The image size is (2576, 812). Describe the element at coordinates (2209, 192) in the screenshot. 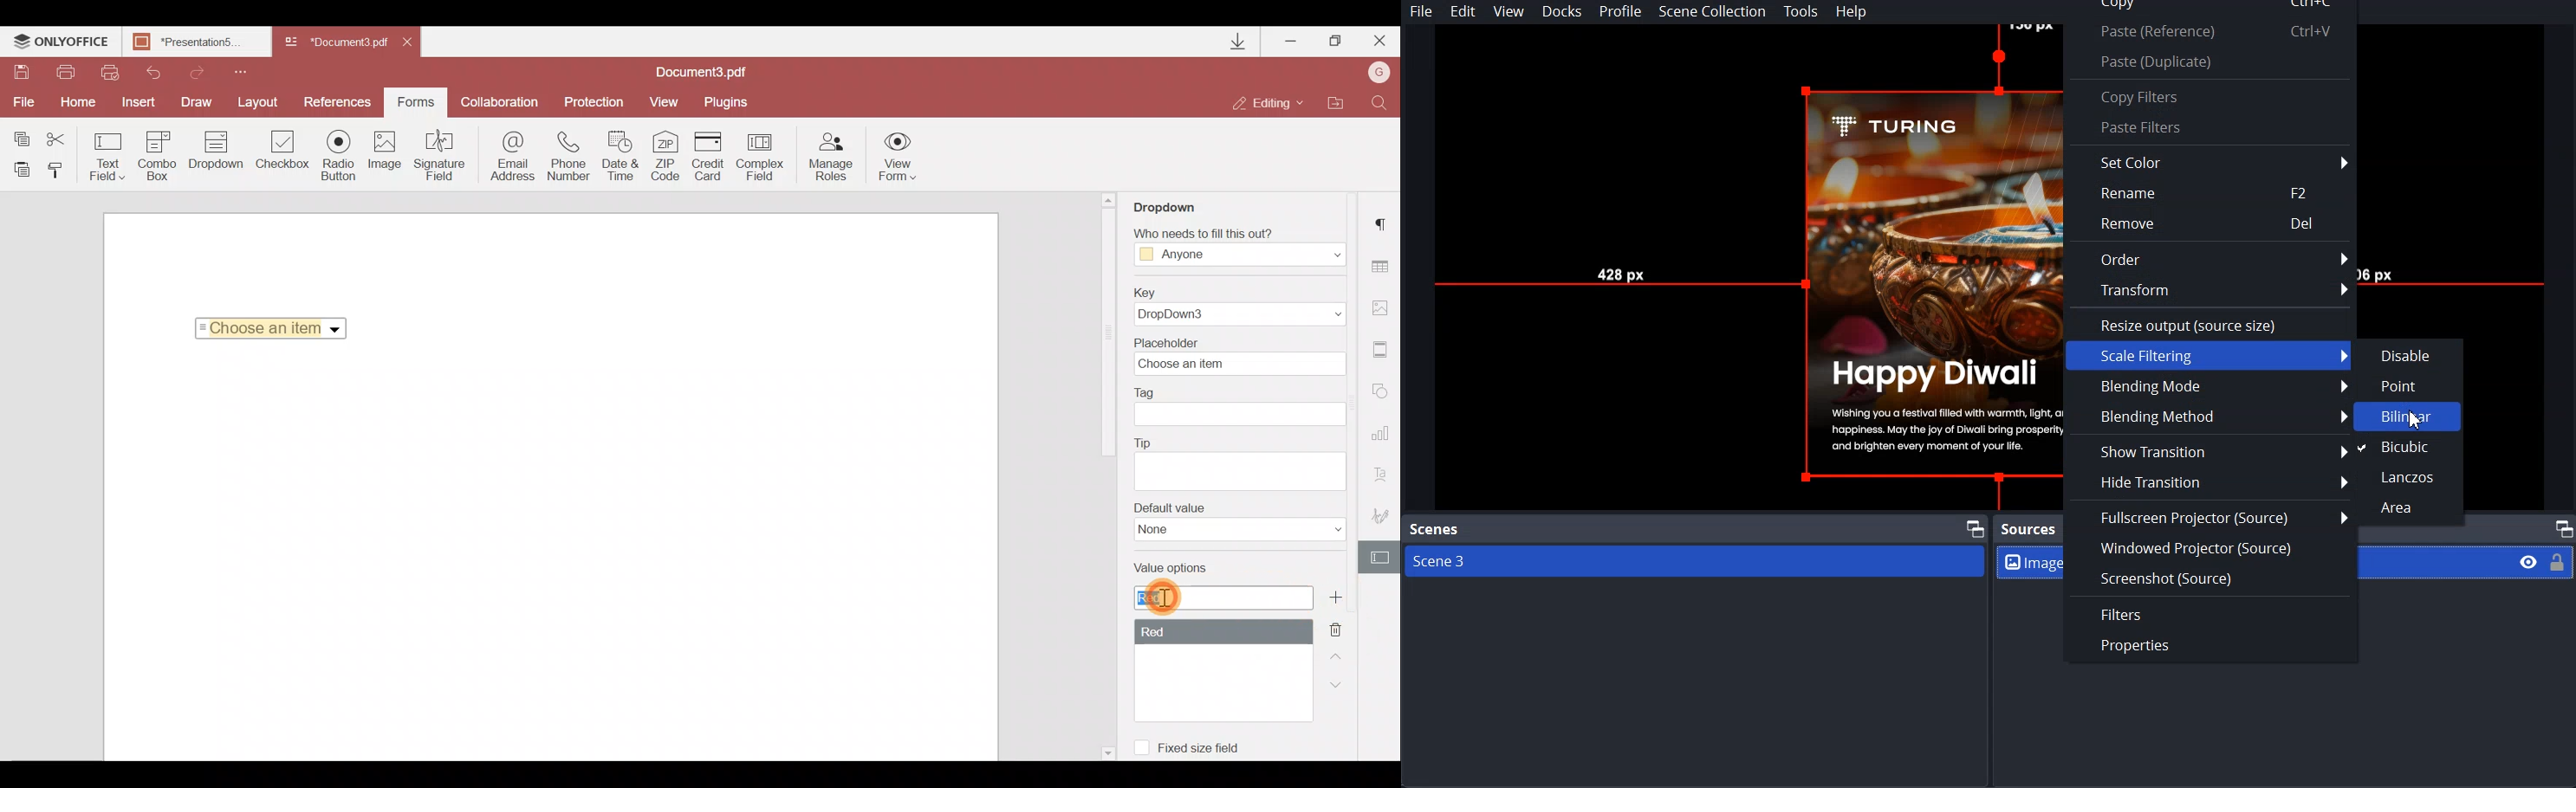

I see `Rename` at that location.